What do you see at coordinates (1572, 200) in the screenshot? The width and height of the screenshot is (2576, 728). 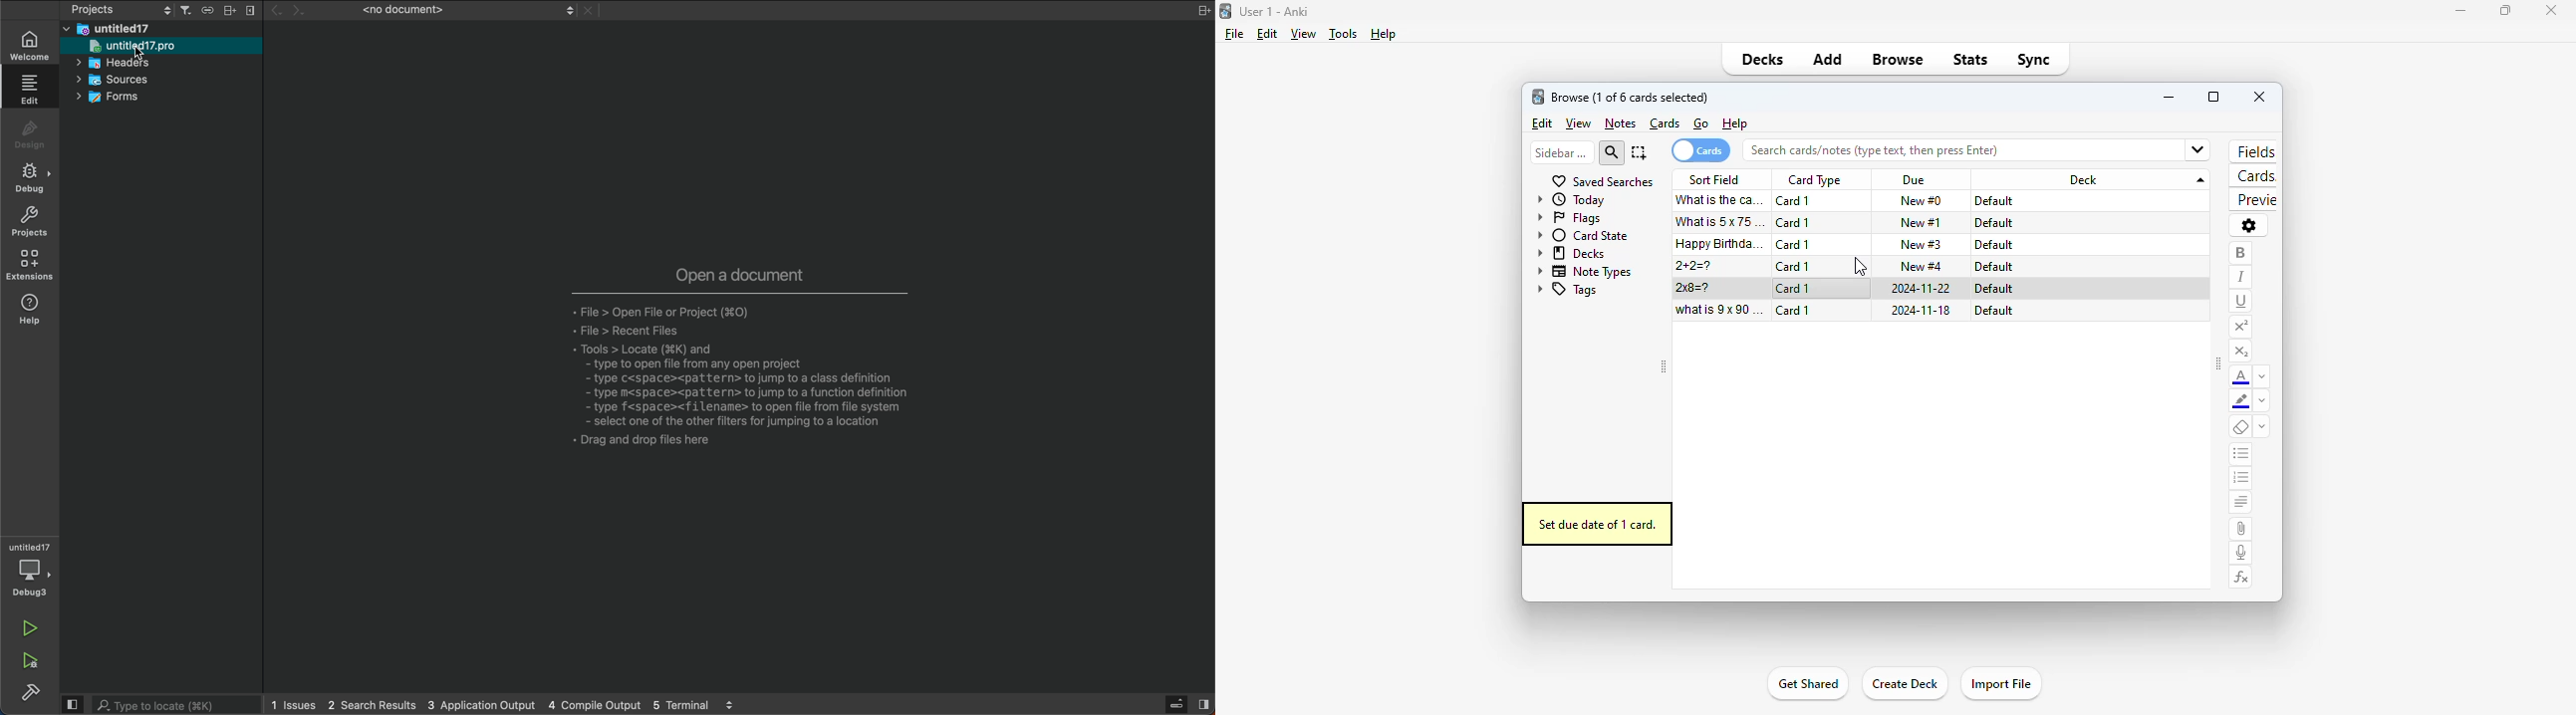 I see `today` at bounding box center [1572, 200].